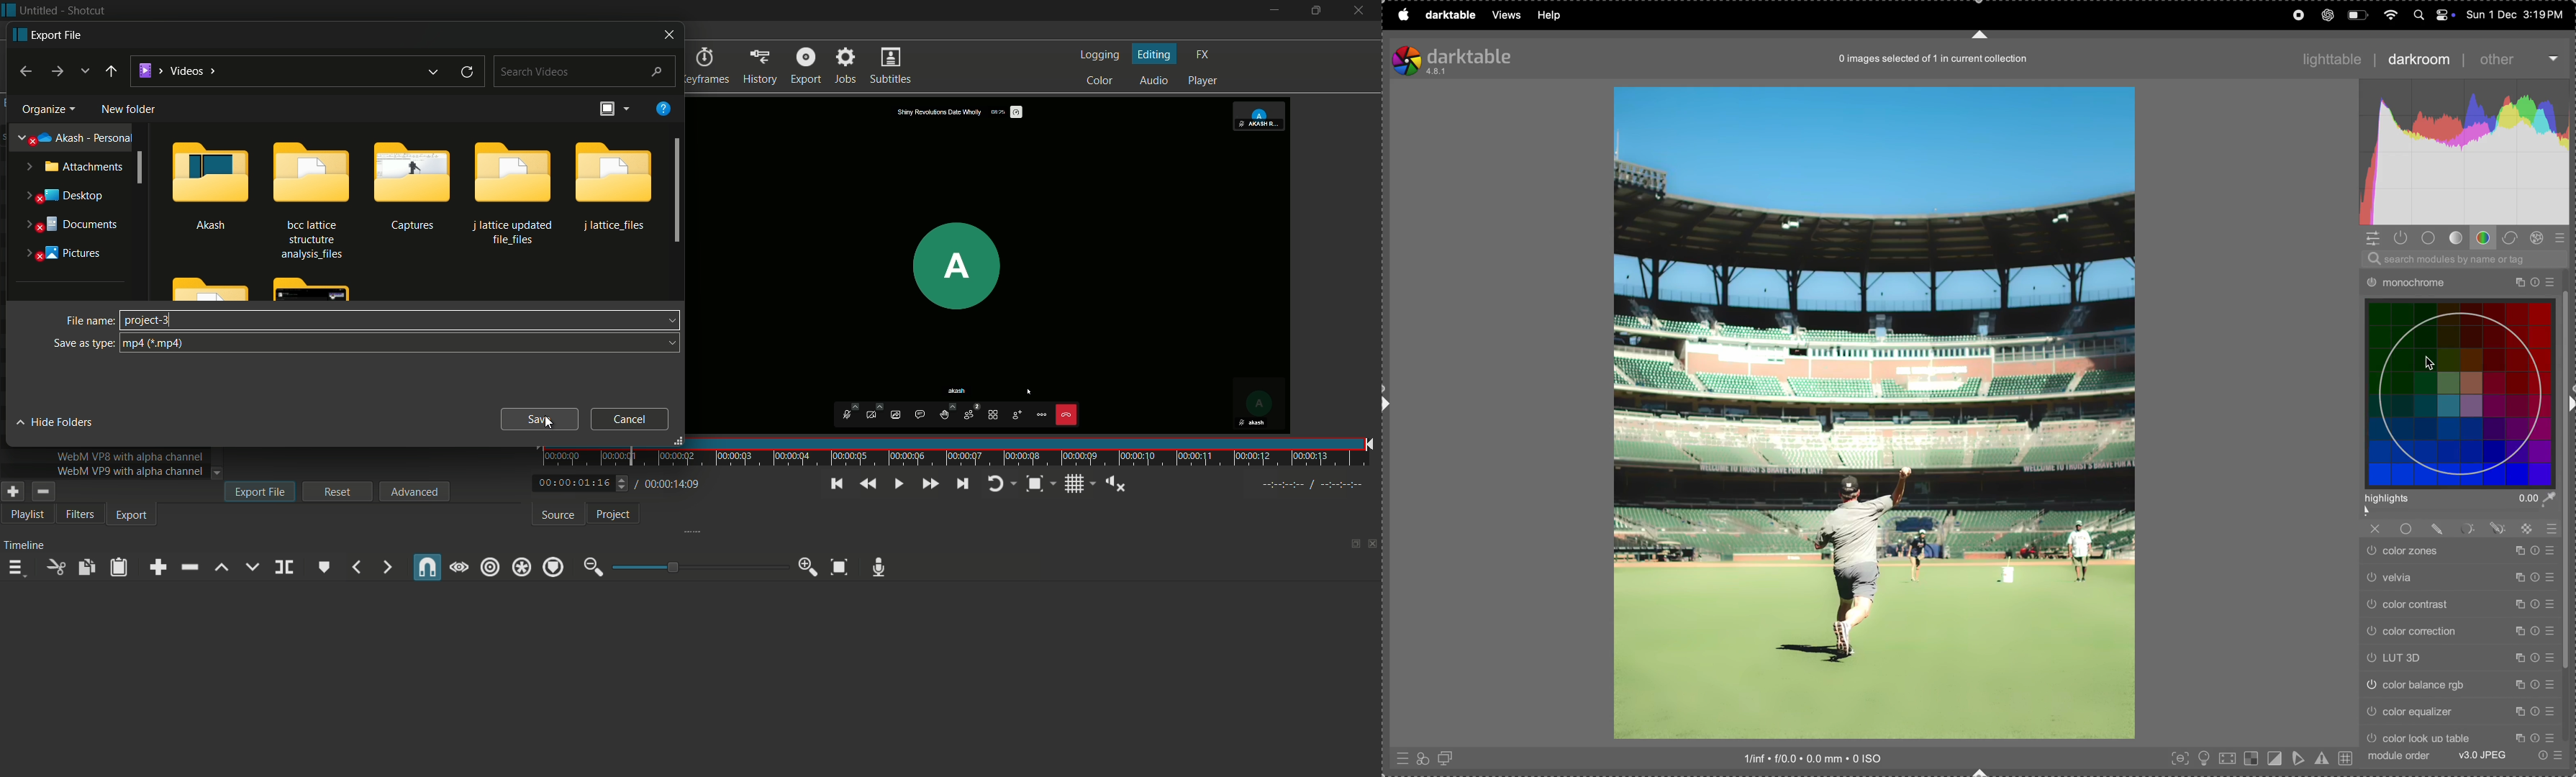 The width and height of the screenshot is (2576, 784). Describe the element at coordinates (2177, 759) in the screenshot. I see `toggle peak focusing mode` at that location.